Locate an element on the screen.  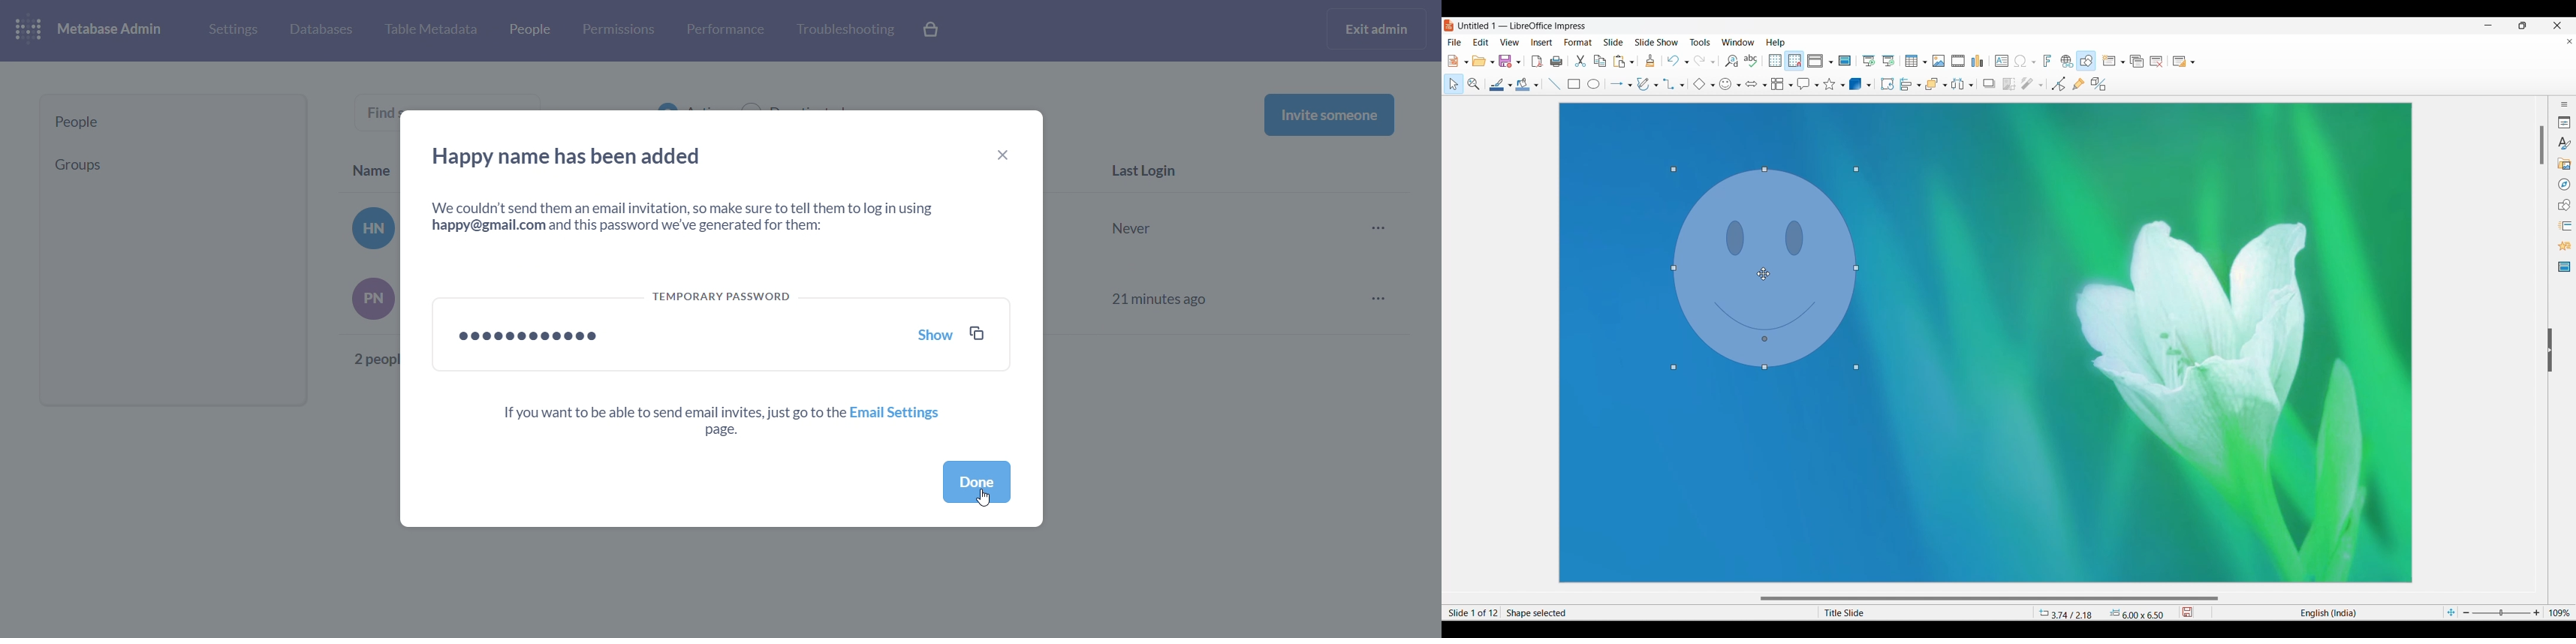
Fit slide to current window is located at coordinates (2451, 613).